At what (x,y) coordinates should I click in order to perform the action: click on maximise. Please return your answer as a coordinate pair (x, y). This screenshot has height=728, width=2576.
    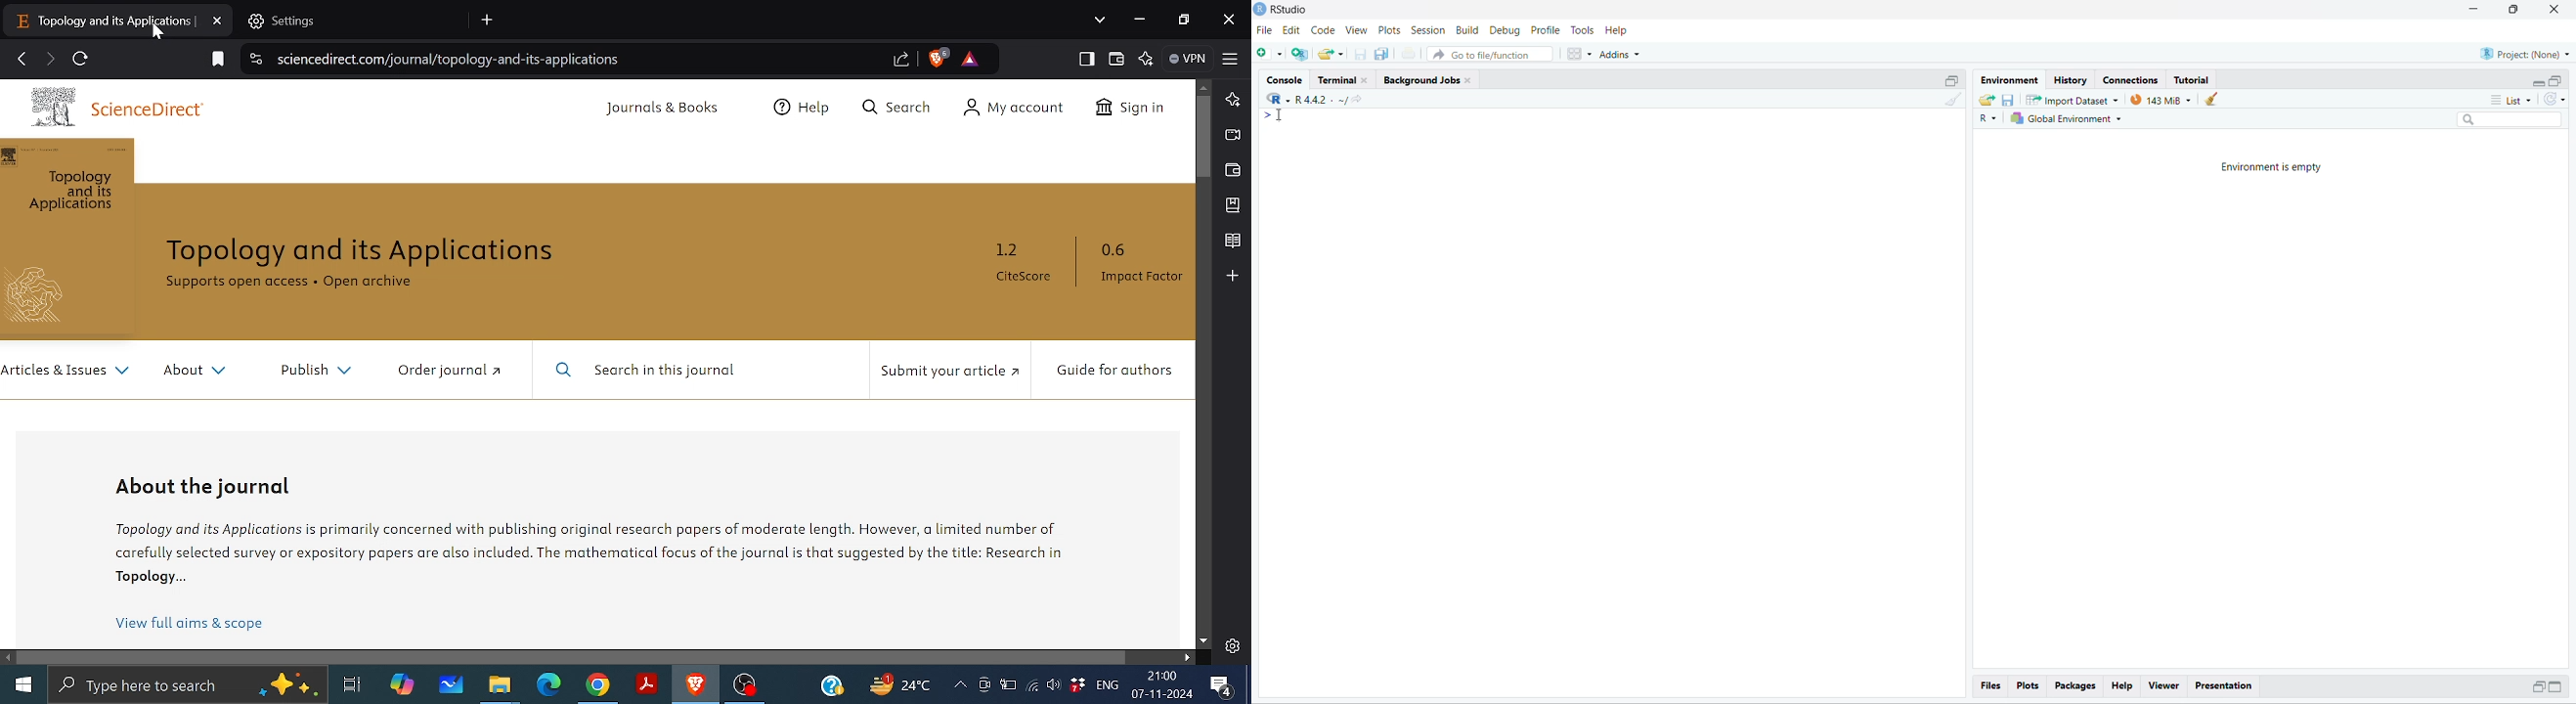
    Looking at the image, I should click on (2514, 10).